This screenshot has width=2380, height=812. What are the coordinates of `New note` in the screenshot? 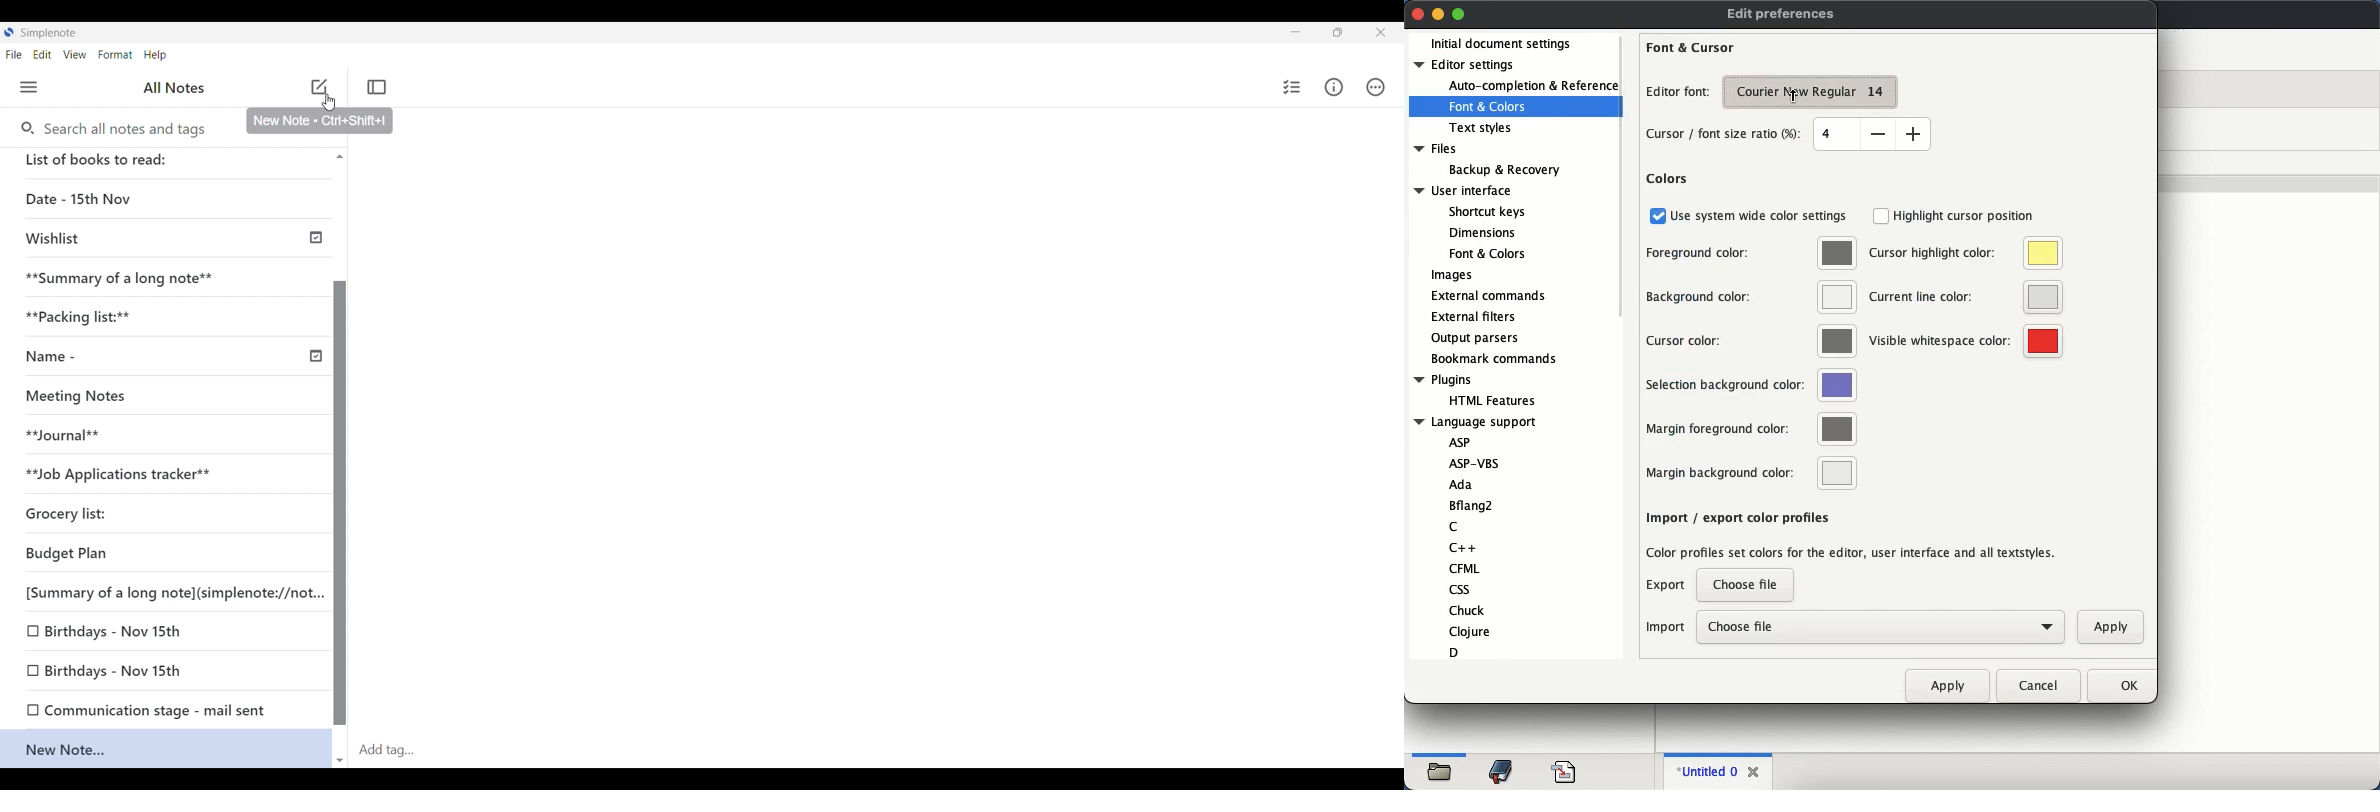 It's located at (319, 86).